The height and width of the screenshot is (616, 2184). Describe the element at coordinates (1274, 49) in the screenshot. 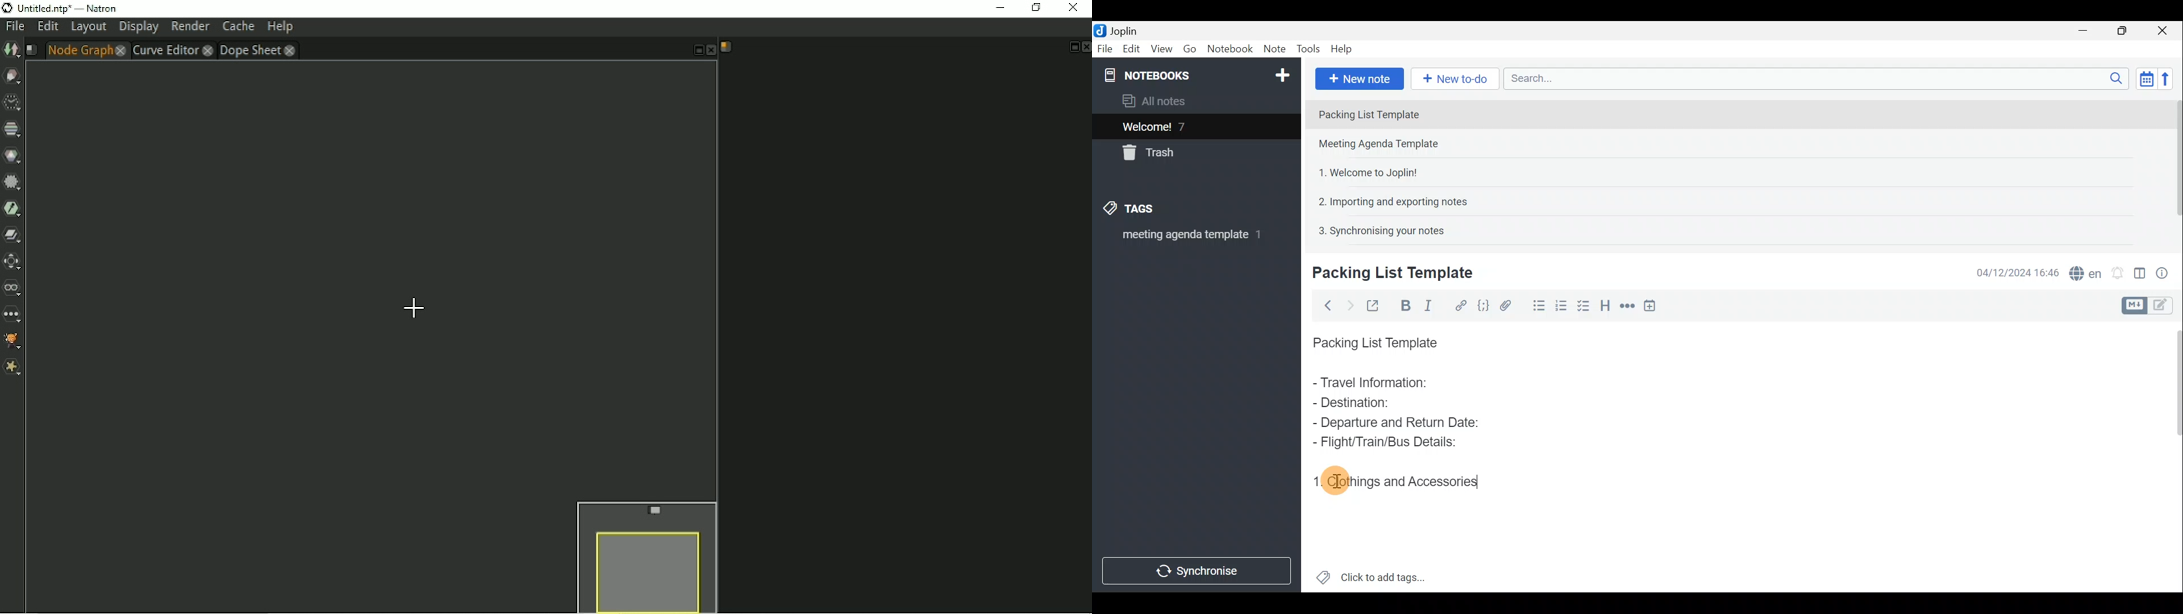

I see `Note` at that location.